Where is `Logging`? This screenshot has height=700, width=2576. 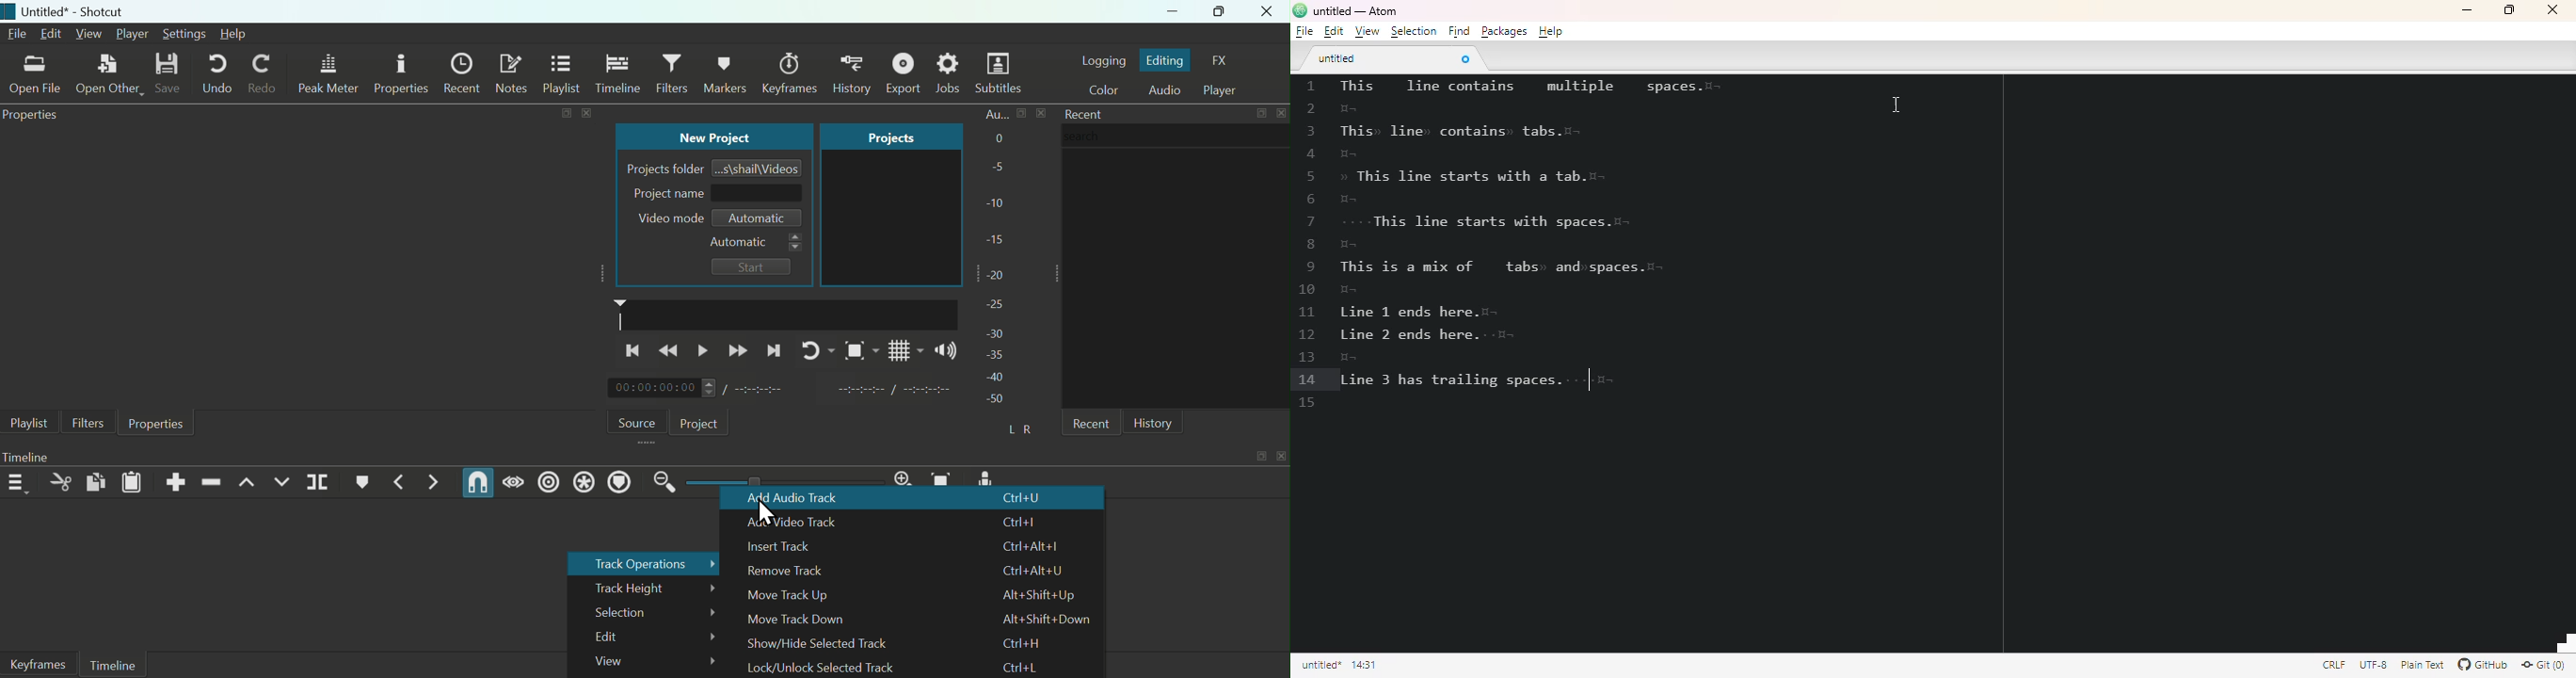 Logging is located at coordinates (1103, 58).